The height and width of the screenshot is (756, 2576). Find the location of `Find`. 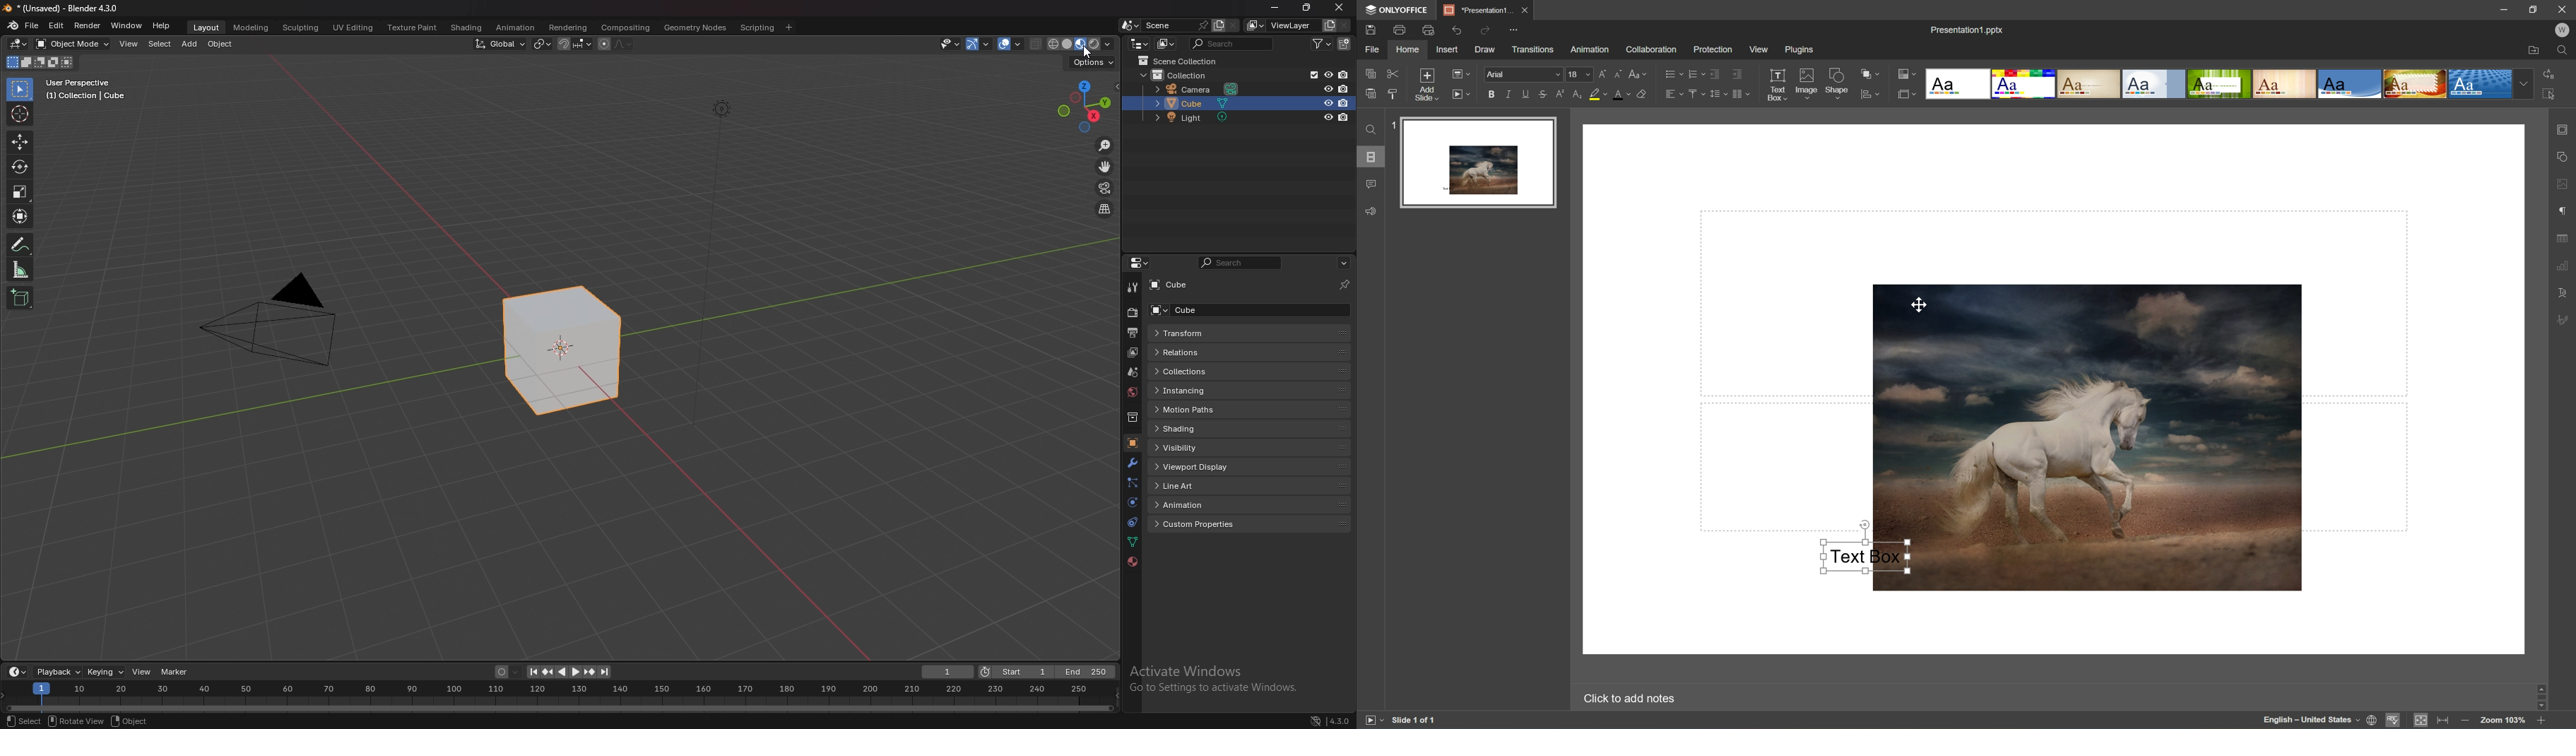

Find is located at coordinates (2564, 50).